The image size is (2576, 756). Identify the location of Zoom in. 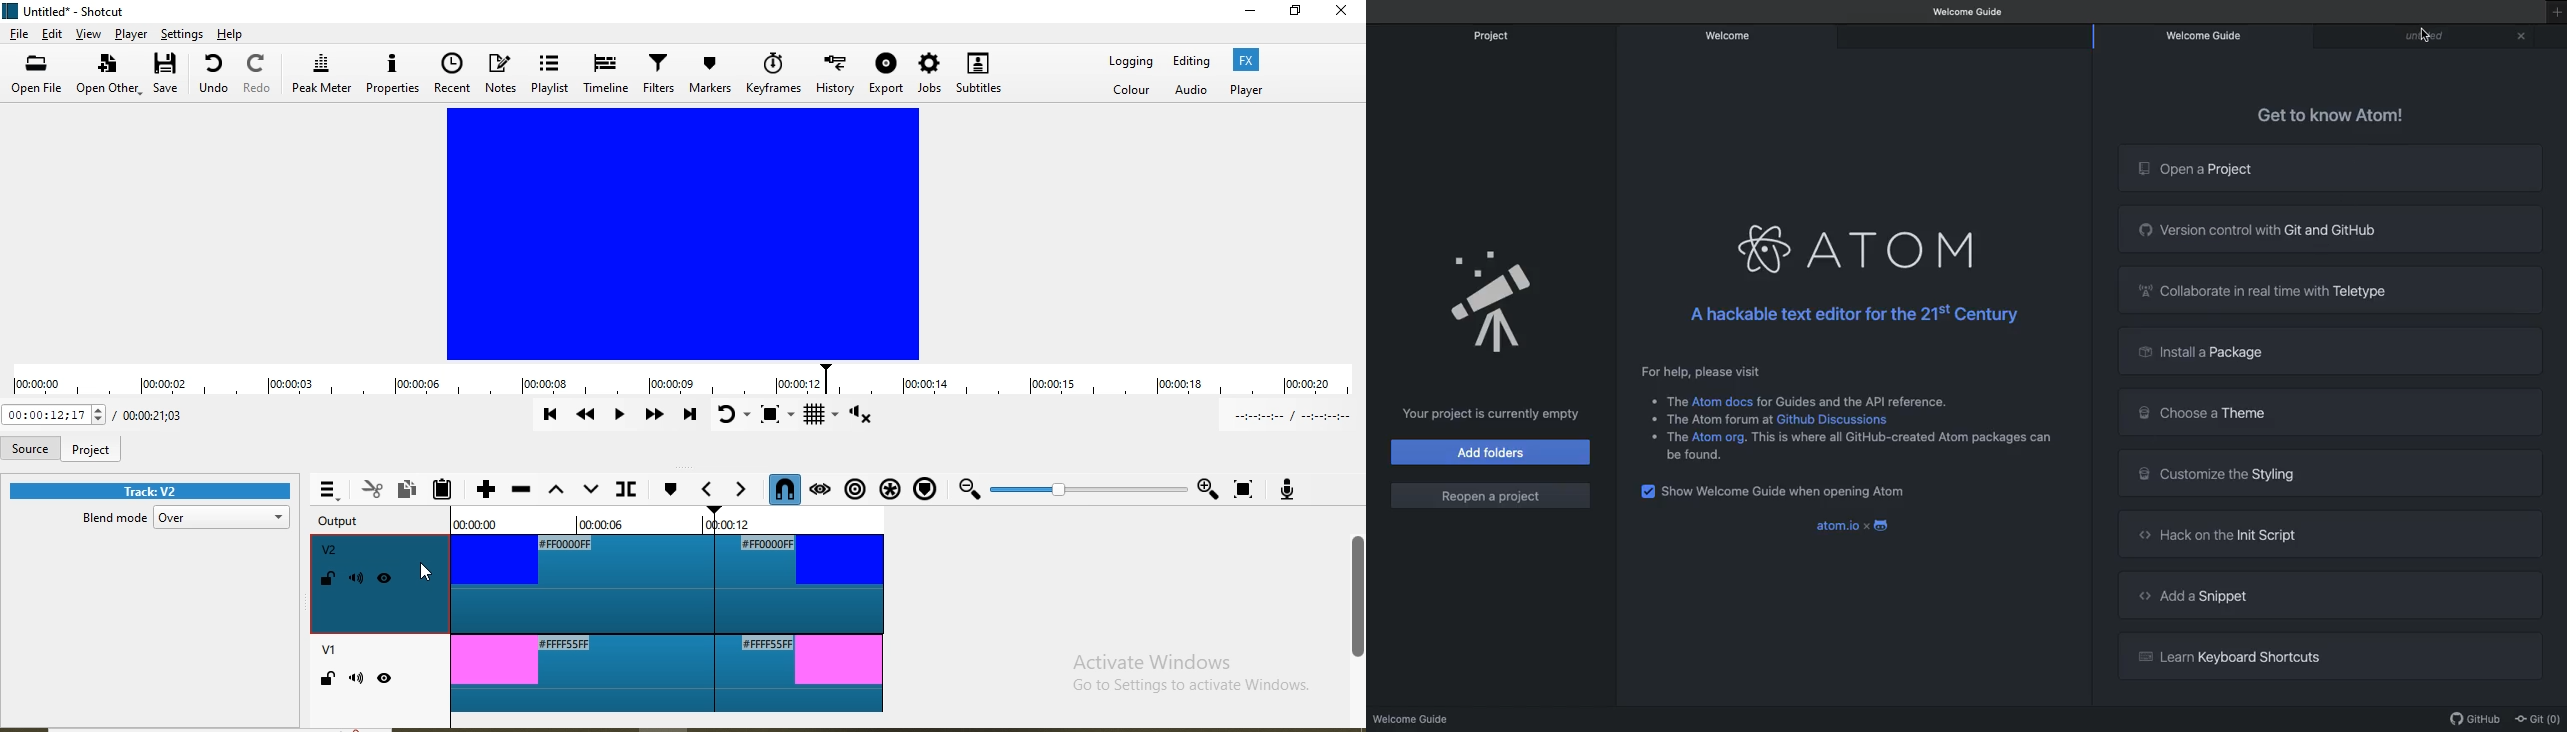
(1207, 485).